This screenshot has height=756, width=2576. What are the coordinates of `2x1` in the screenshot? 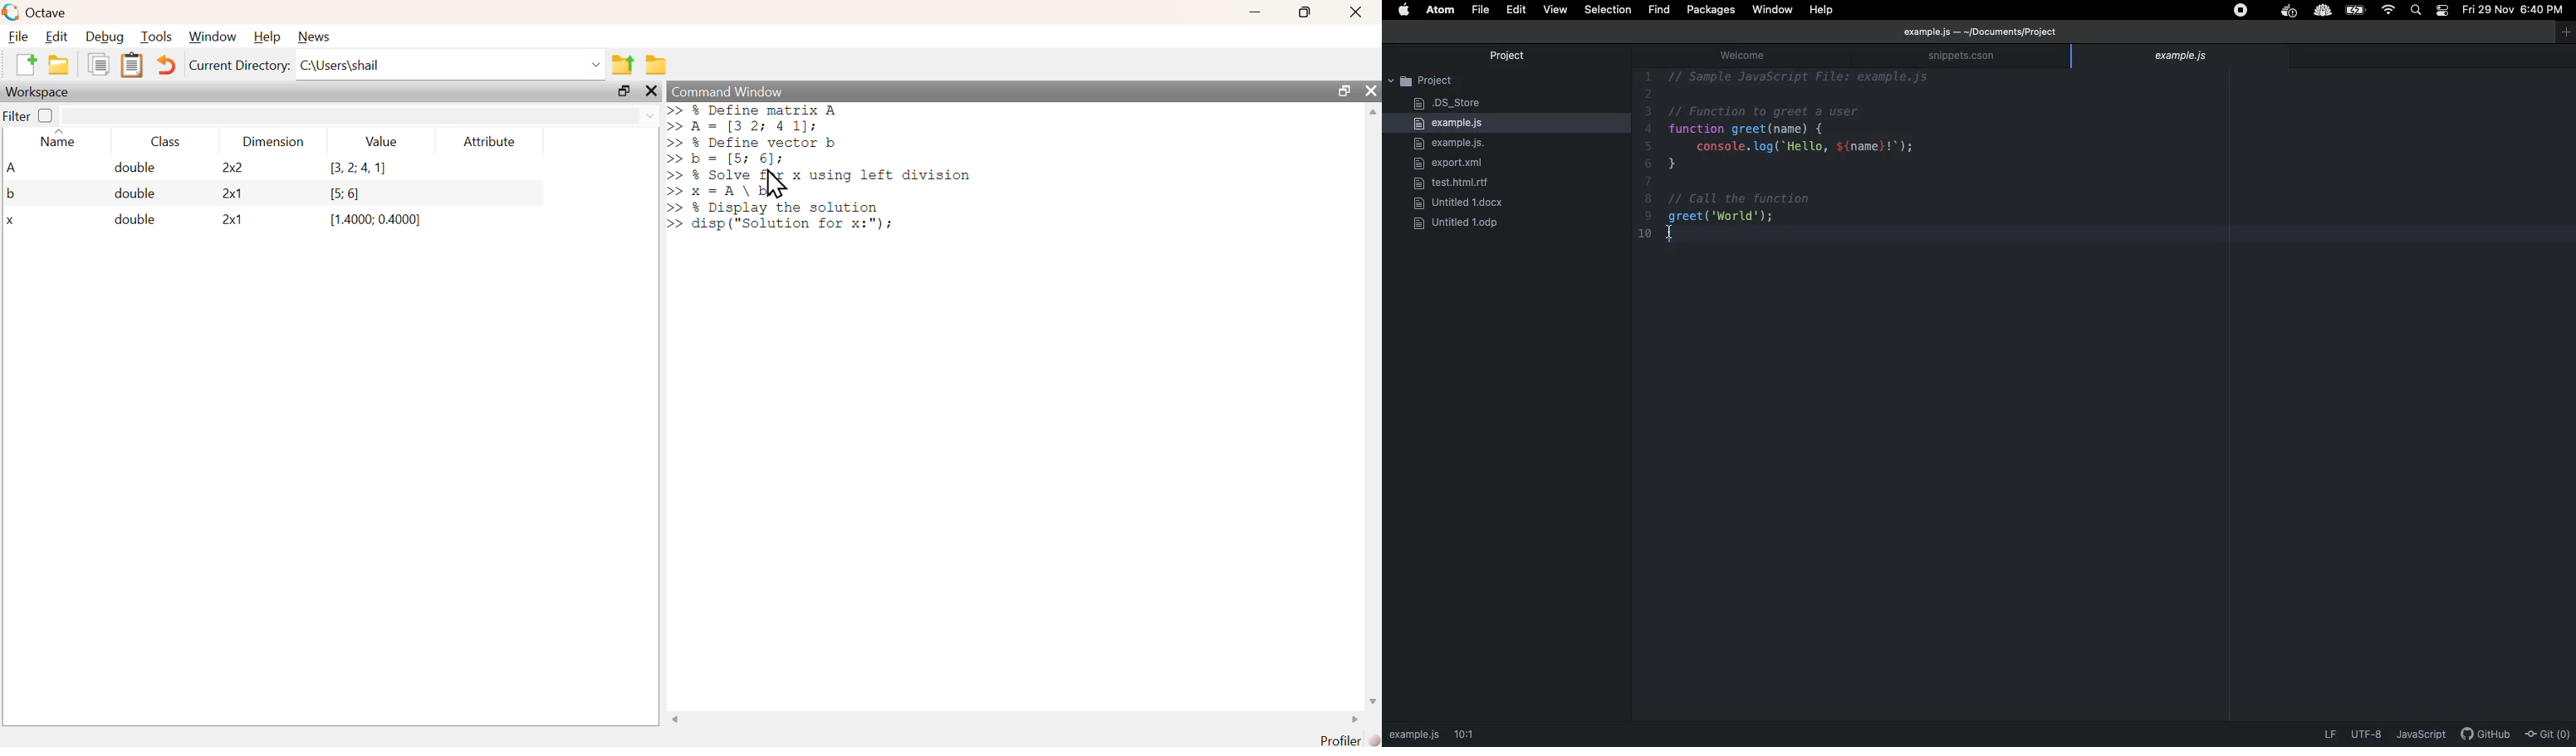 It's located at (223, 194).